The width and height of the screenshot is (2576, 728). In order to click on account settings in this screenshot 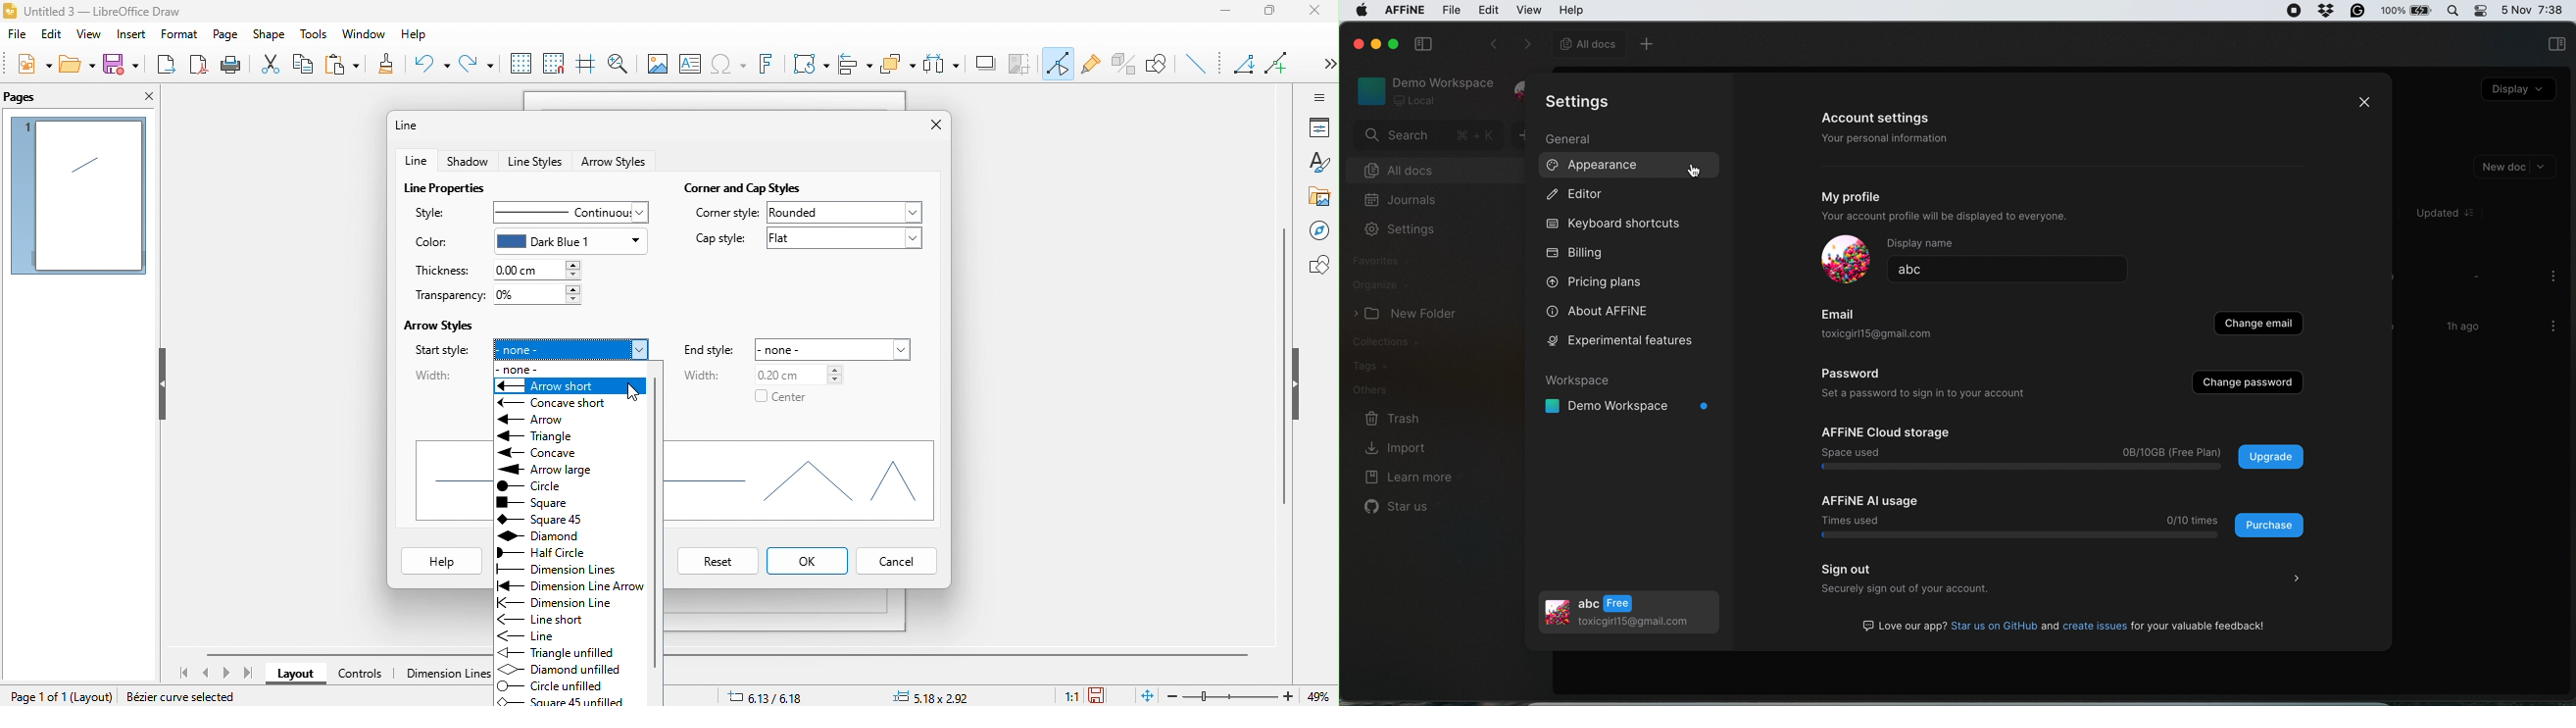, I will do `click(1888, 118)`.